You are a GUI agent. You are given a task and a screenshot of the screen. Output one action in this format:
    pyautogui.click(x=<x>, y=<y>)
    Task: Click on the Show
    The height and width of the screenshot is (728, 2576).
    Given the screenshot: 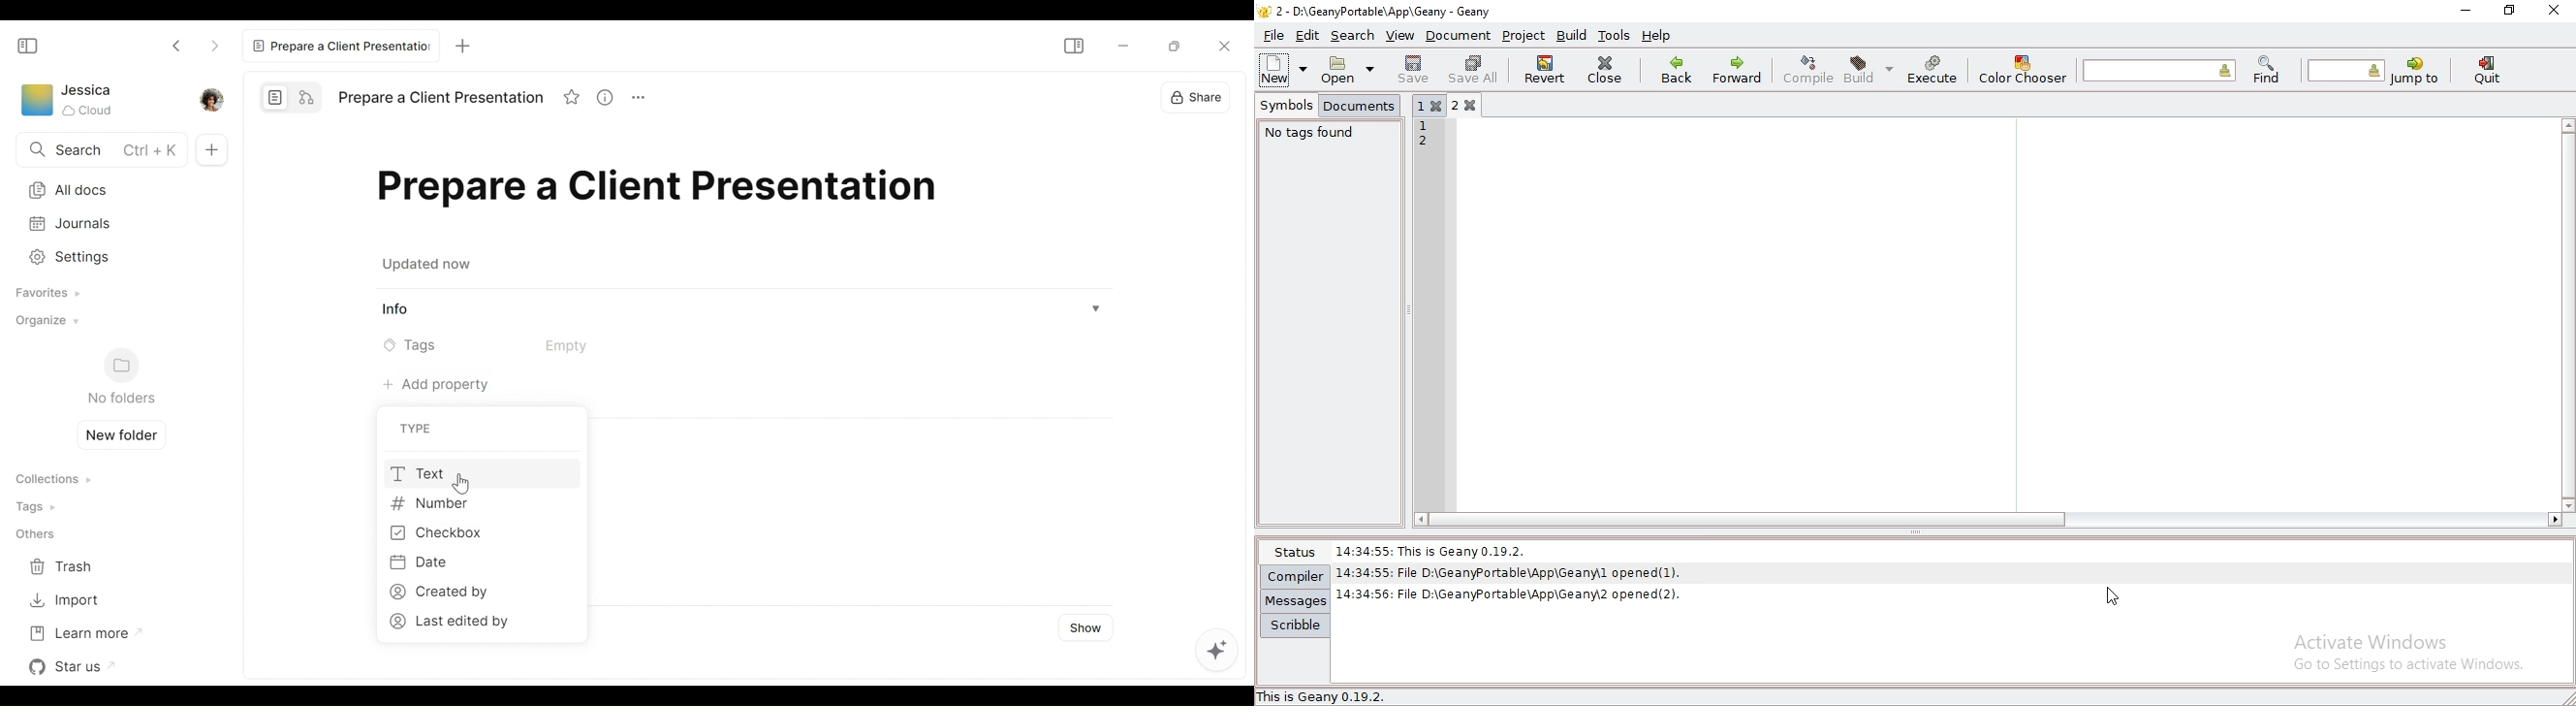 What is the action you would take?
    pyautogui.click(x=1088, y=624)
    